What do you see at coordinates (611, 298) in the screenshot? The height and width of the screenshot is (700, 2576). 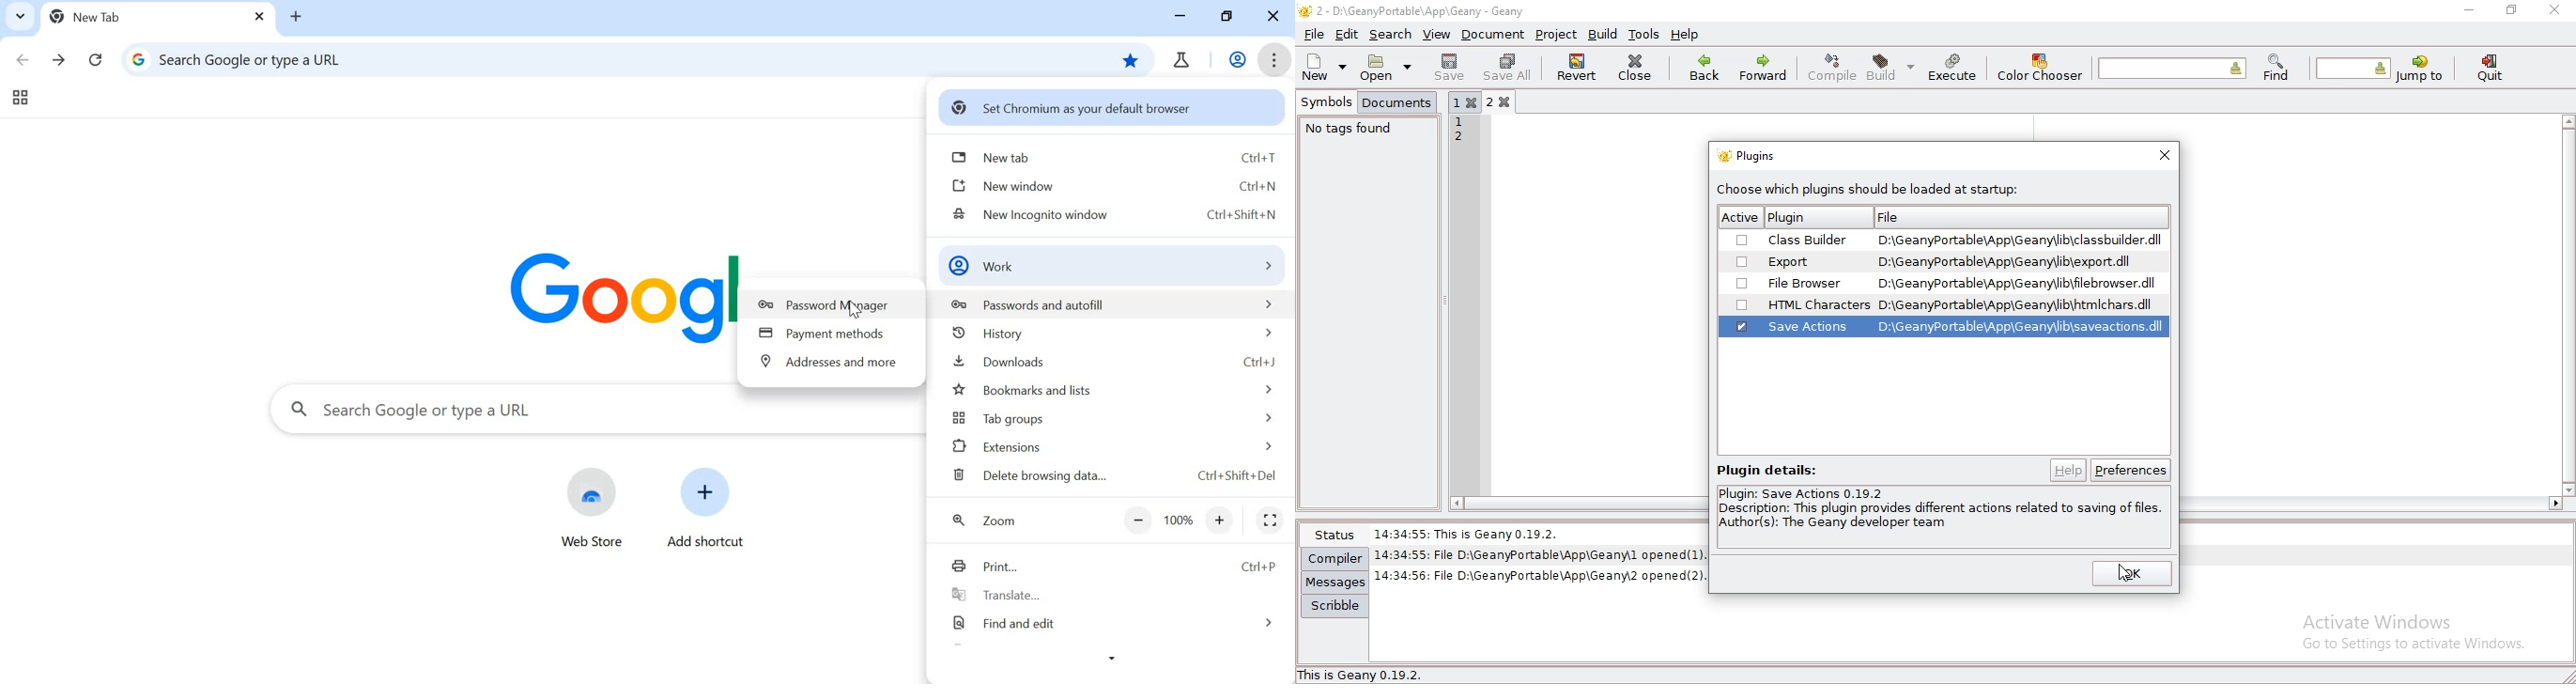 I see `Google Logo` at bounding box center [611, 298].